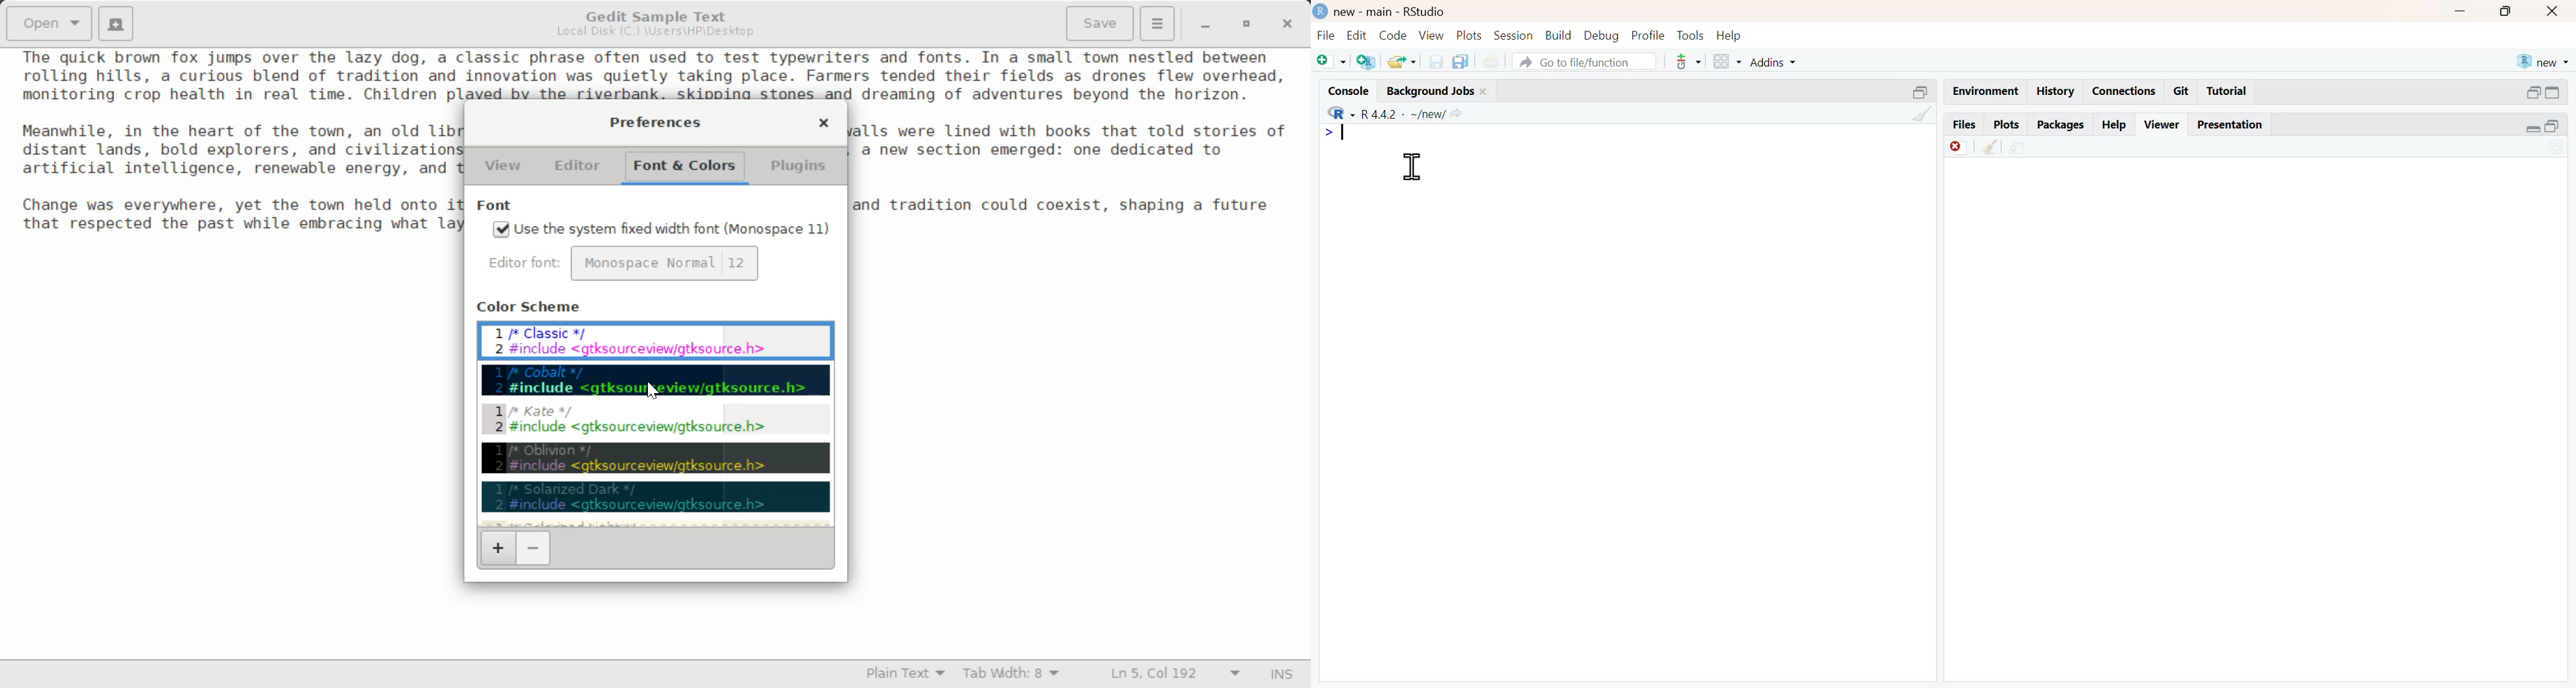 This screenshot has width=2576, height=700. What do you see at coordinates (1773, 63) in the screenshot?
I see `addins` at bounding box center [1773, 63].